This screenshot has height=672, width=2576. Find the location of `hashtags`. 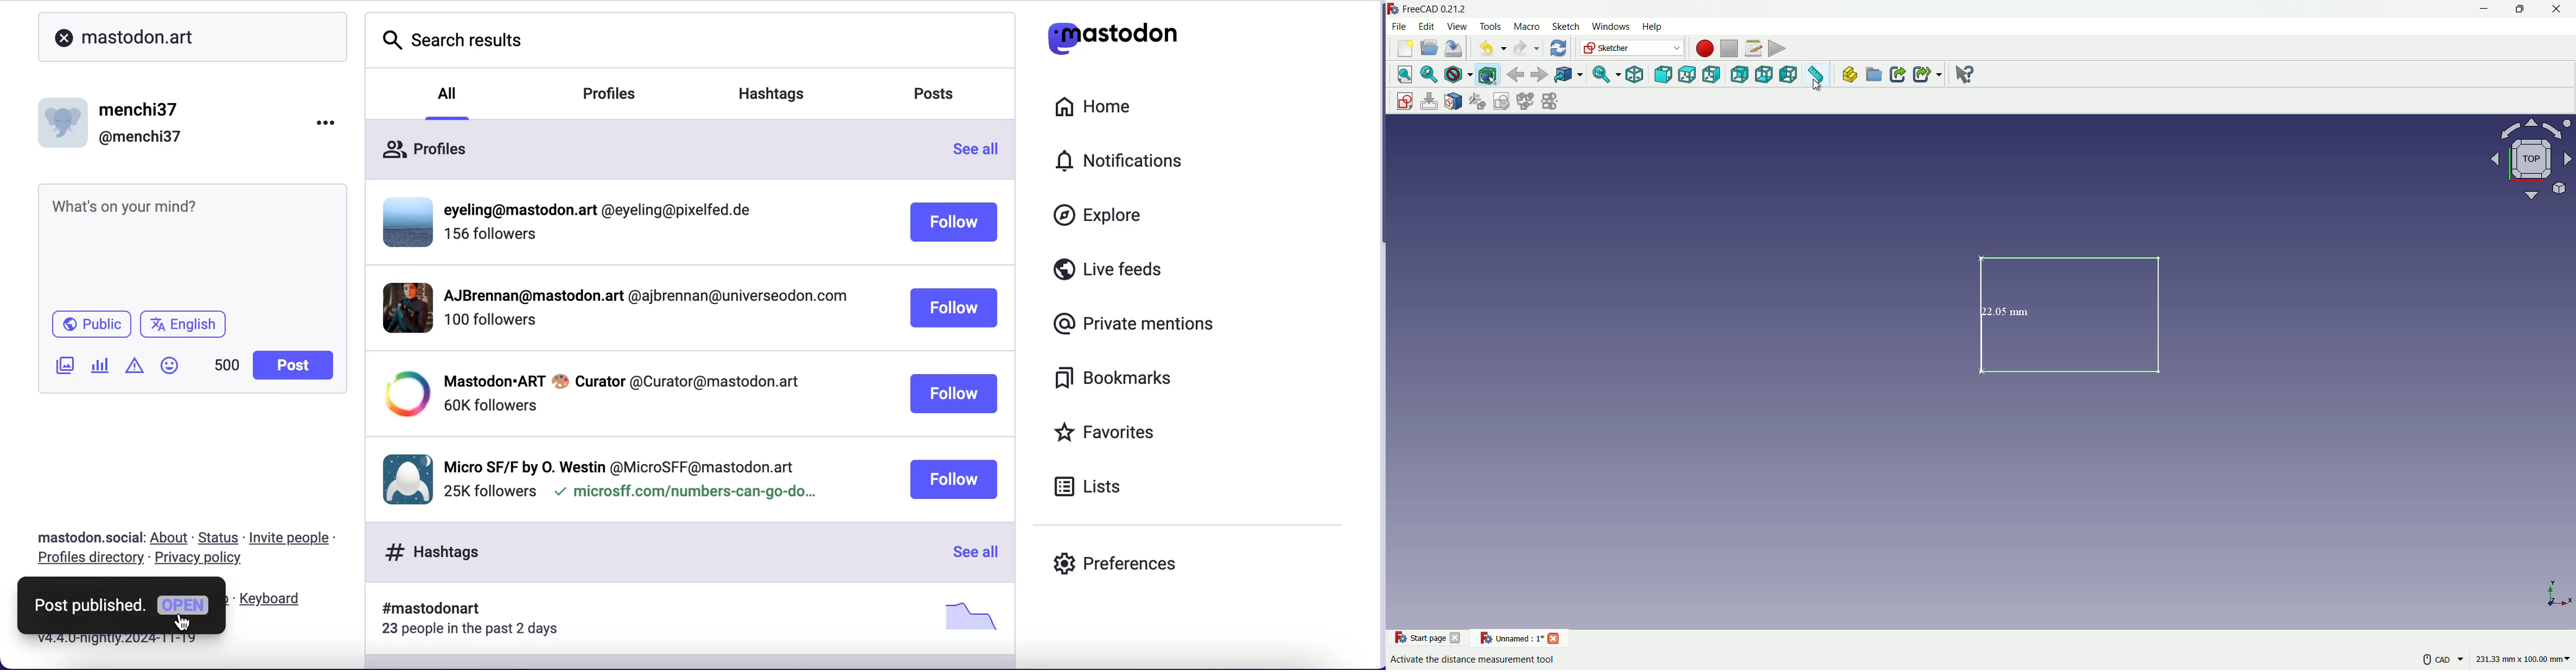

hashtags is located at coordinates (786, 90).